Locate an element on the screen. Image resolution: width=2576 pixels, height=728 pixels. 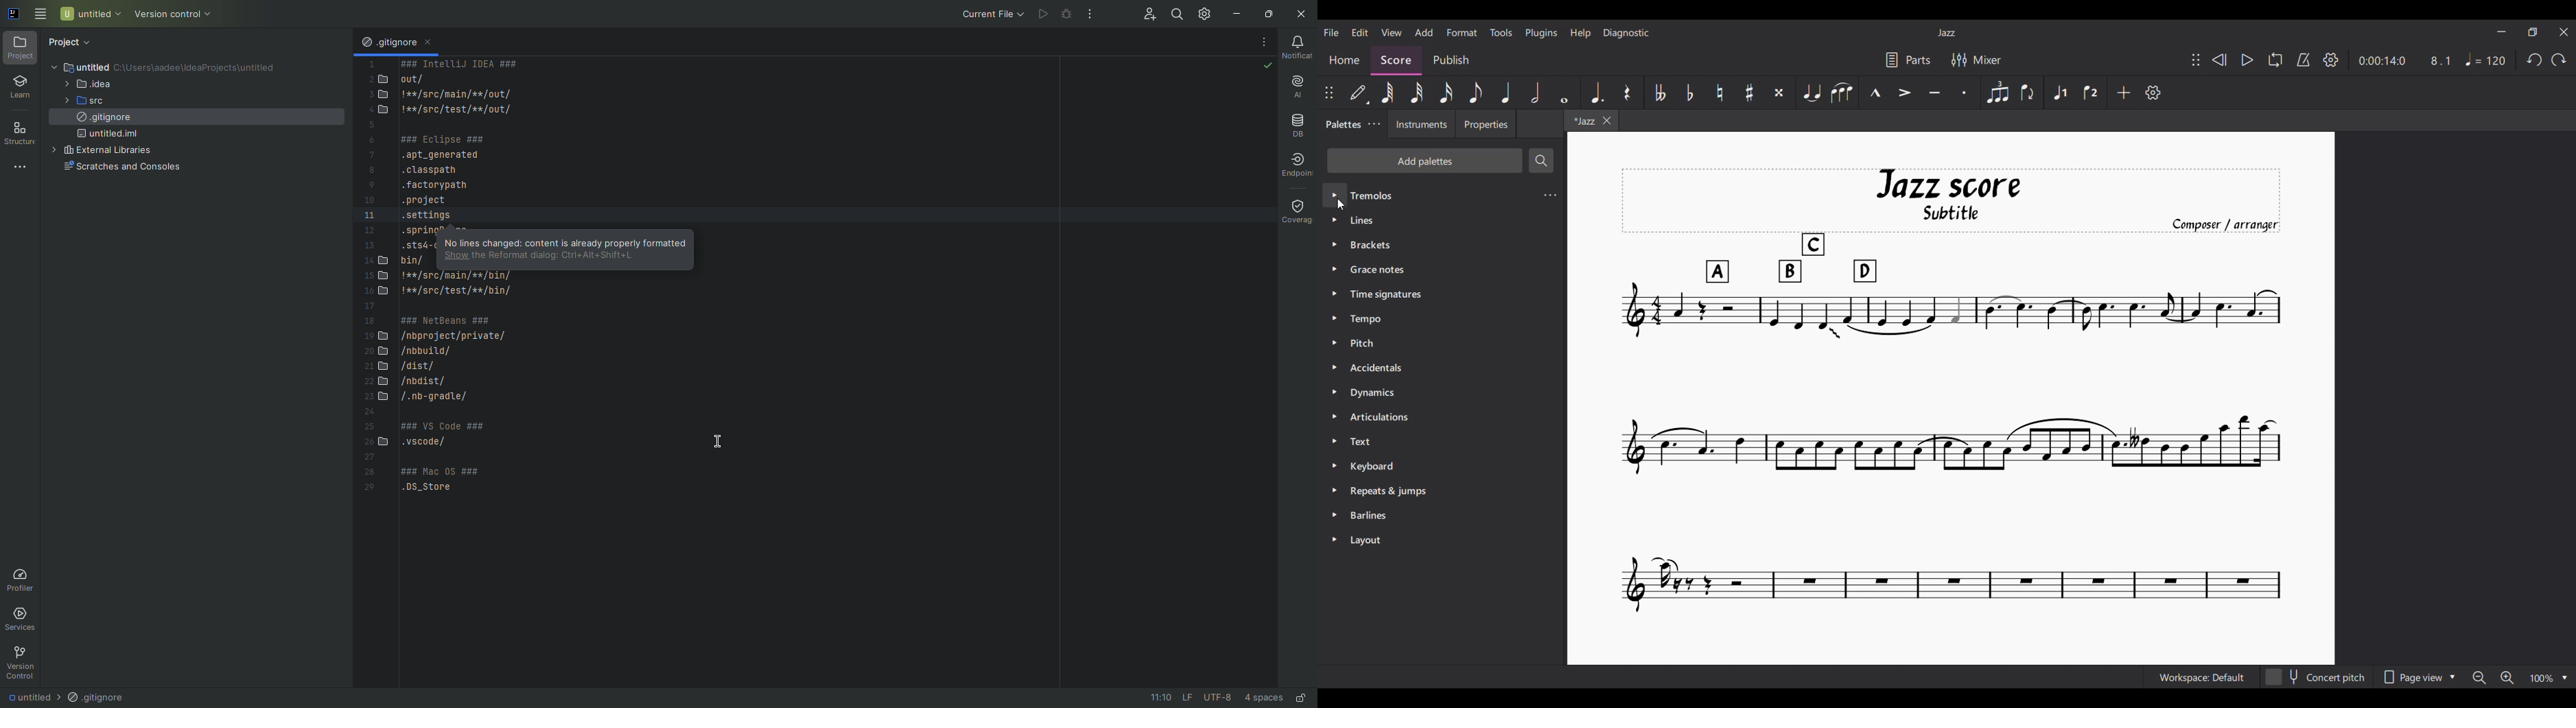
.gitgmore is located at coordinates (388, 43).